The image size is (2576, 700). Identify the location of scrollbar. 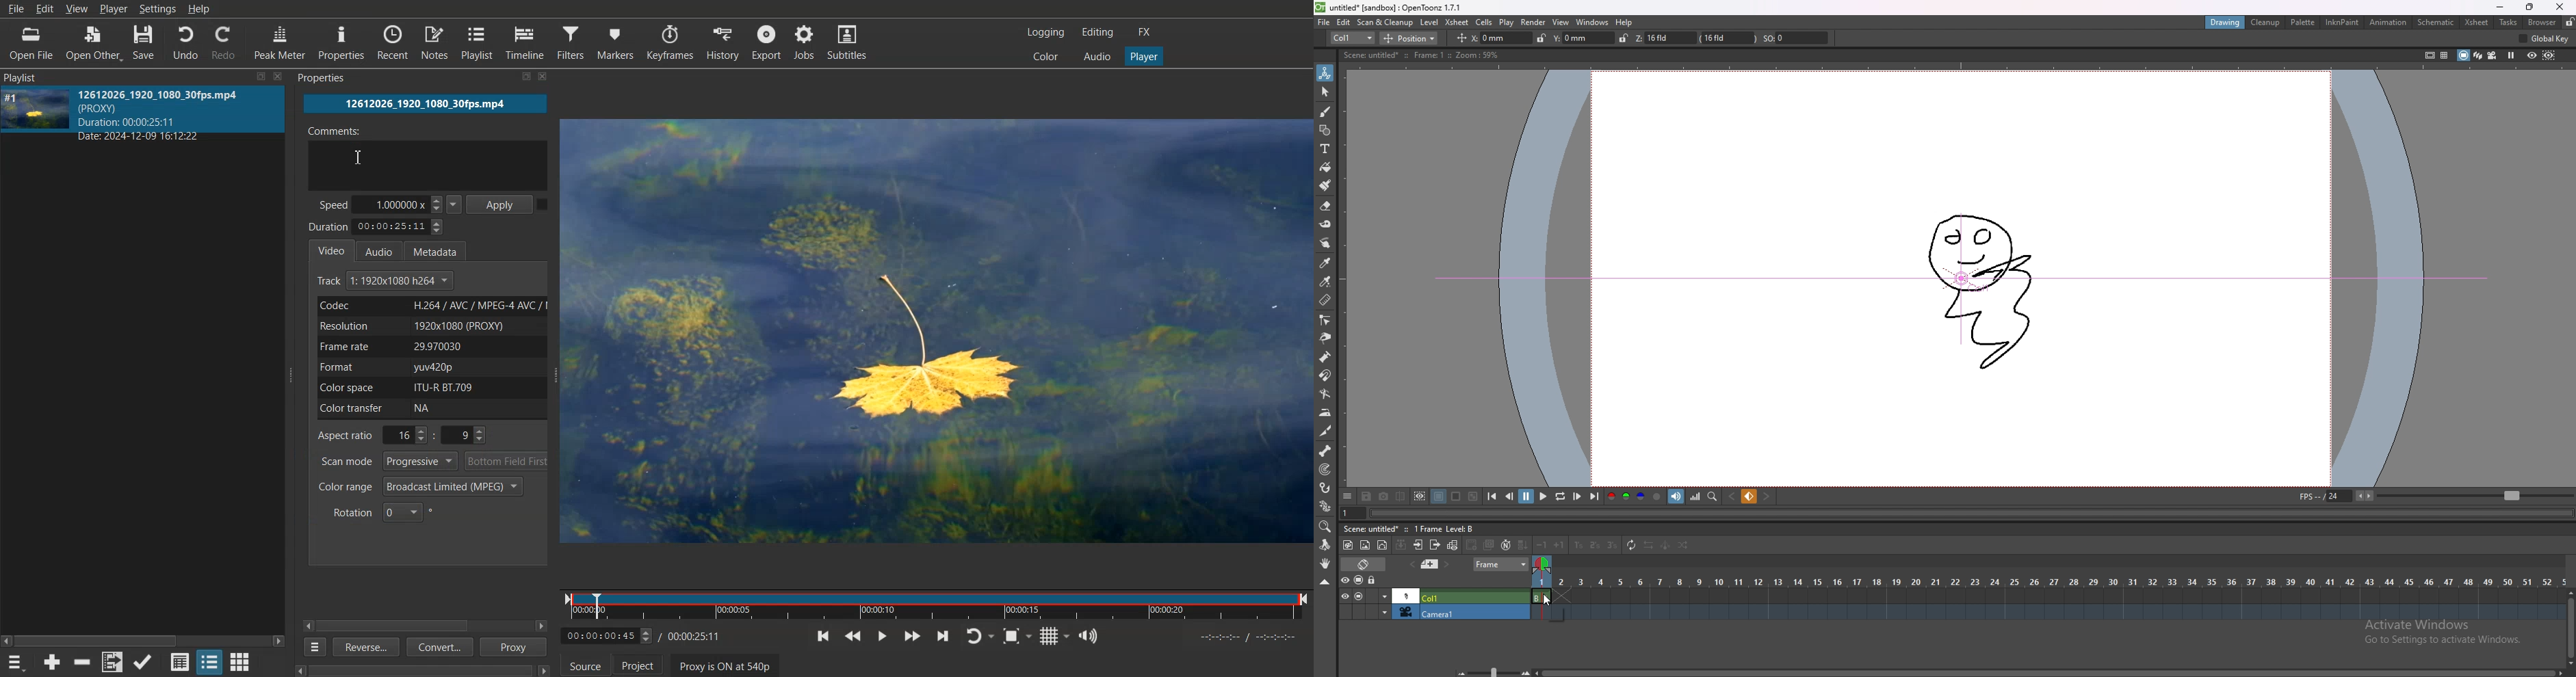
(425, 671).